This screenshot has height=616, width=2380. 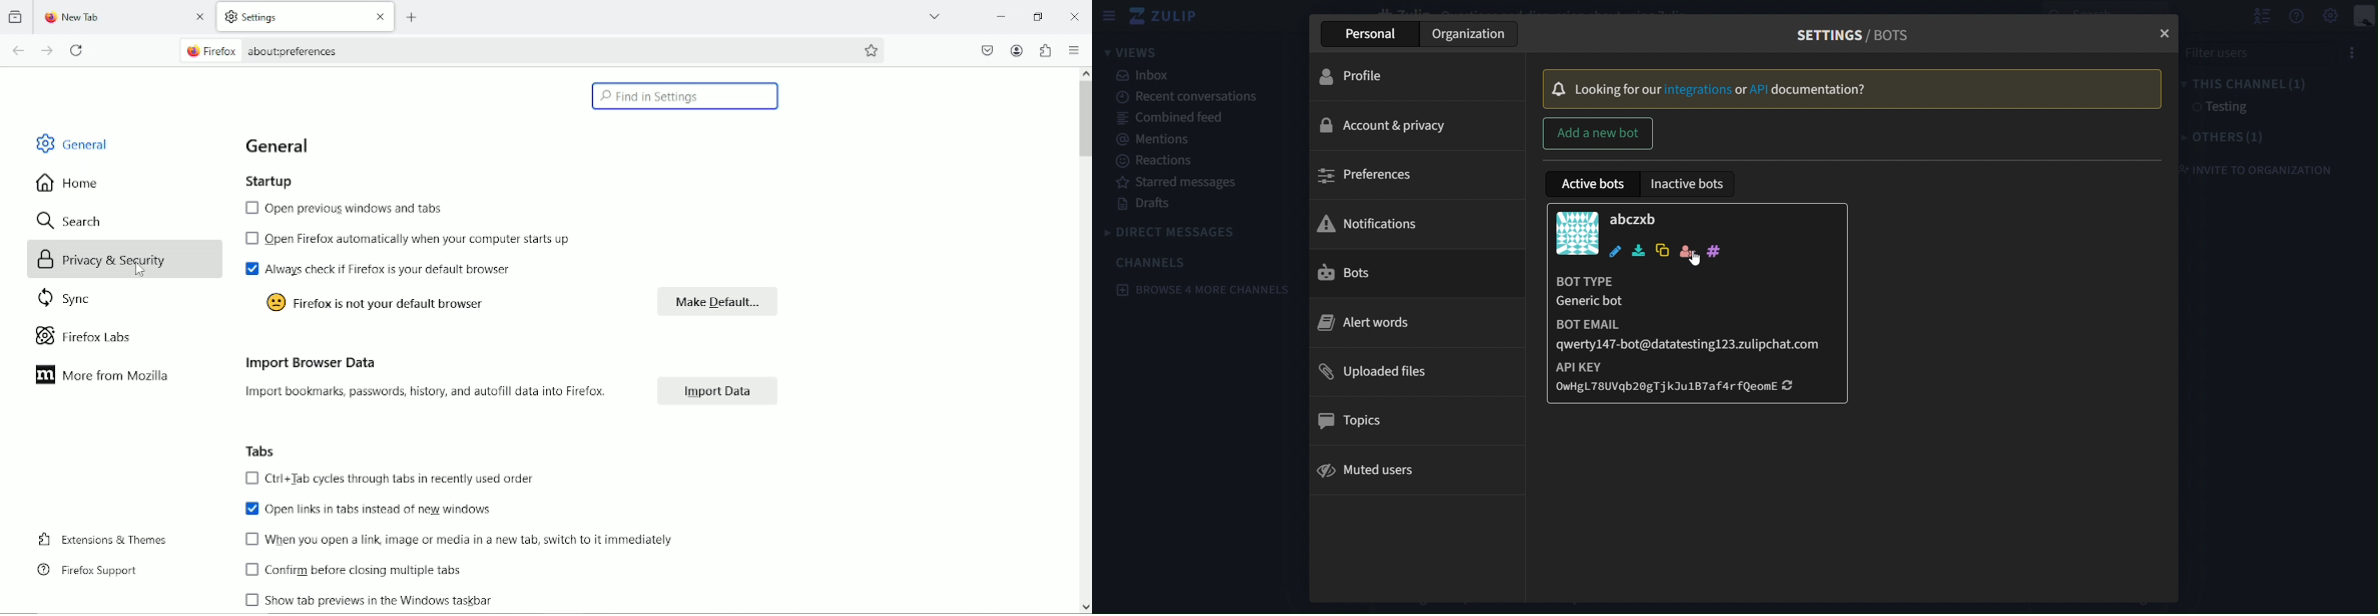 What do you see at coordinates (1165, 15) in the screenshot?
I see `zulip` at bounding box center [1165, 15].